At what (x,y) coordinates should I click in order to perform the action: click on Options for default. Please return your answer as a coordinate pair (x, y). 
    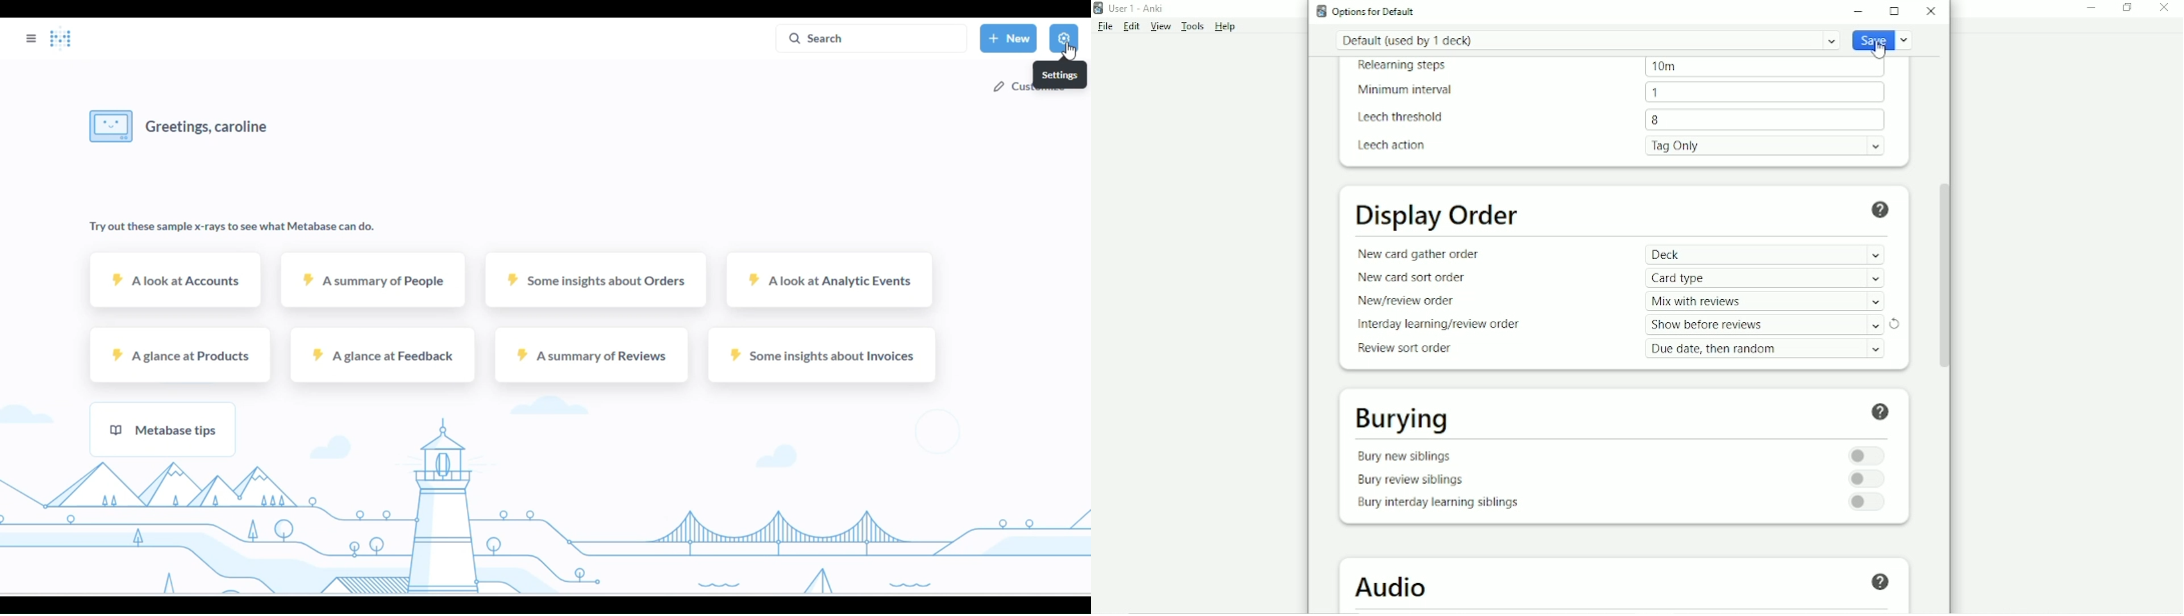
    Looking at the image, I should click on (1373, 11).